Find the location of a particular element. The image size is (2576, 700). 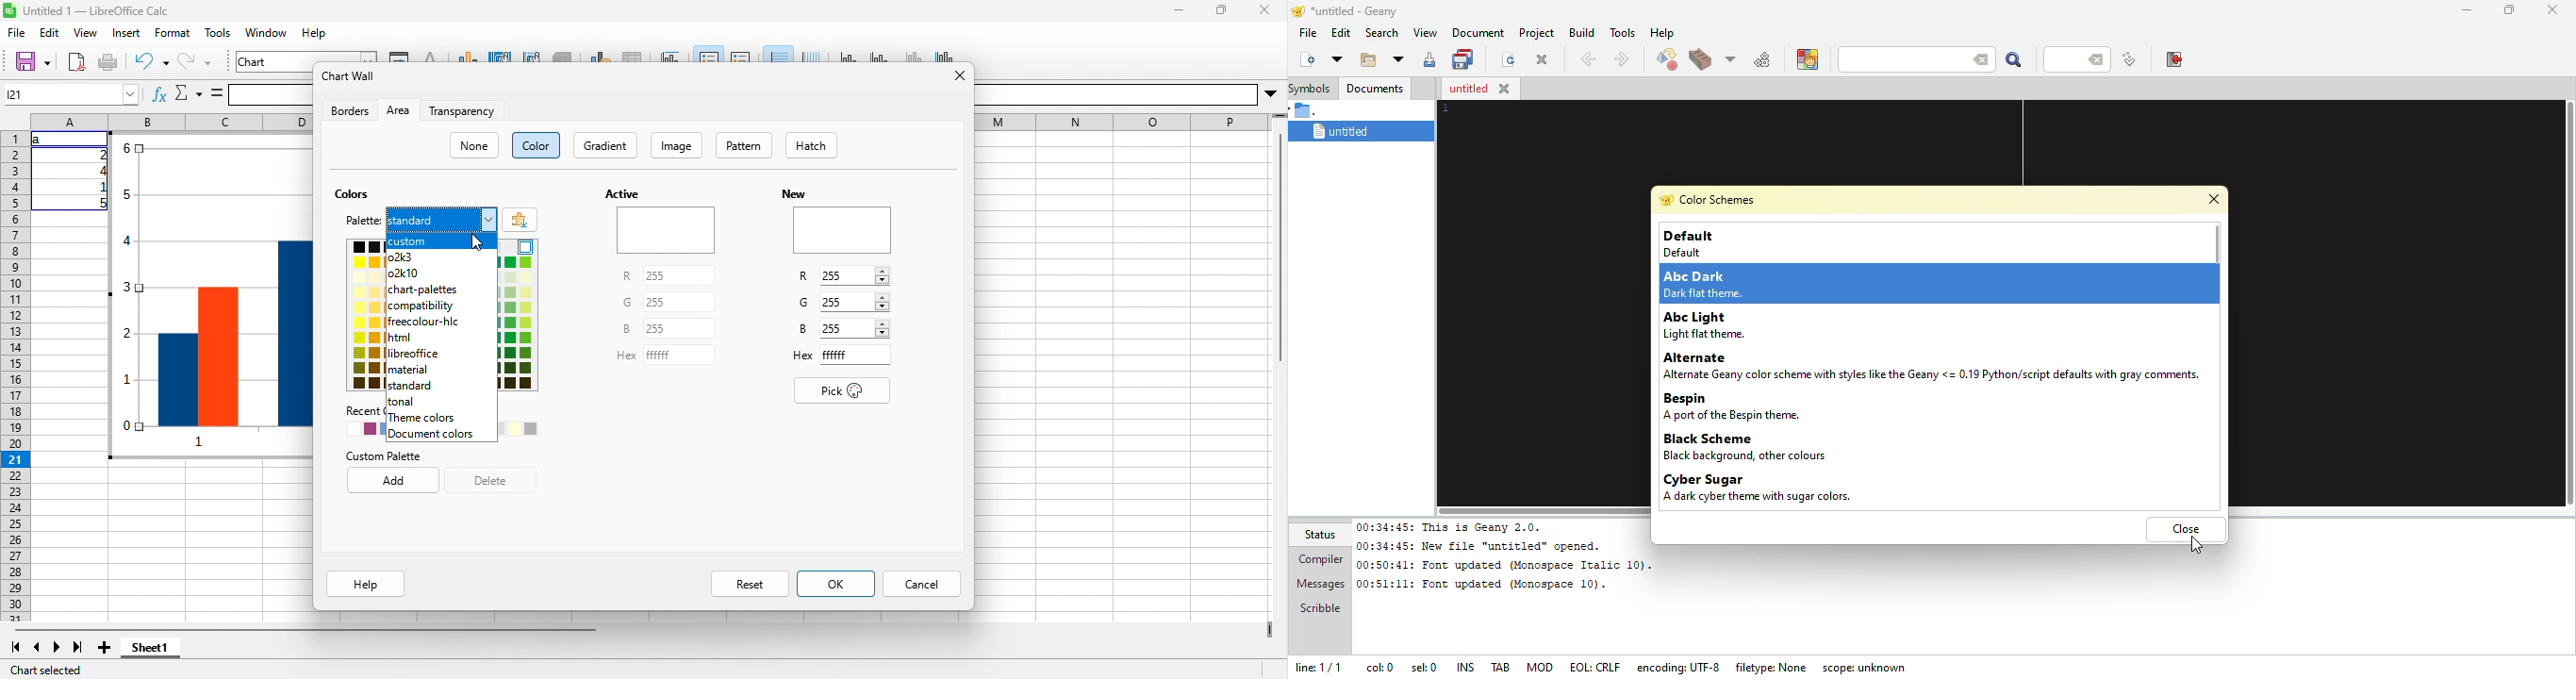

first sheet is located at coordinates (16, 647).